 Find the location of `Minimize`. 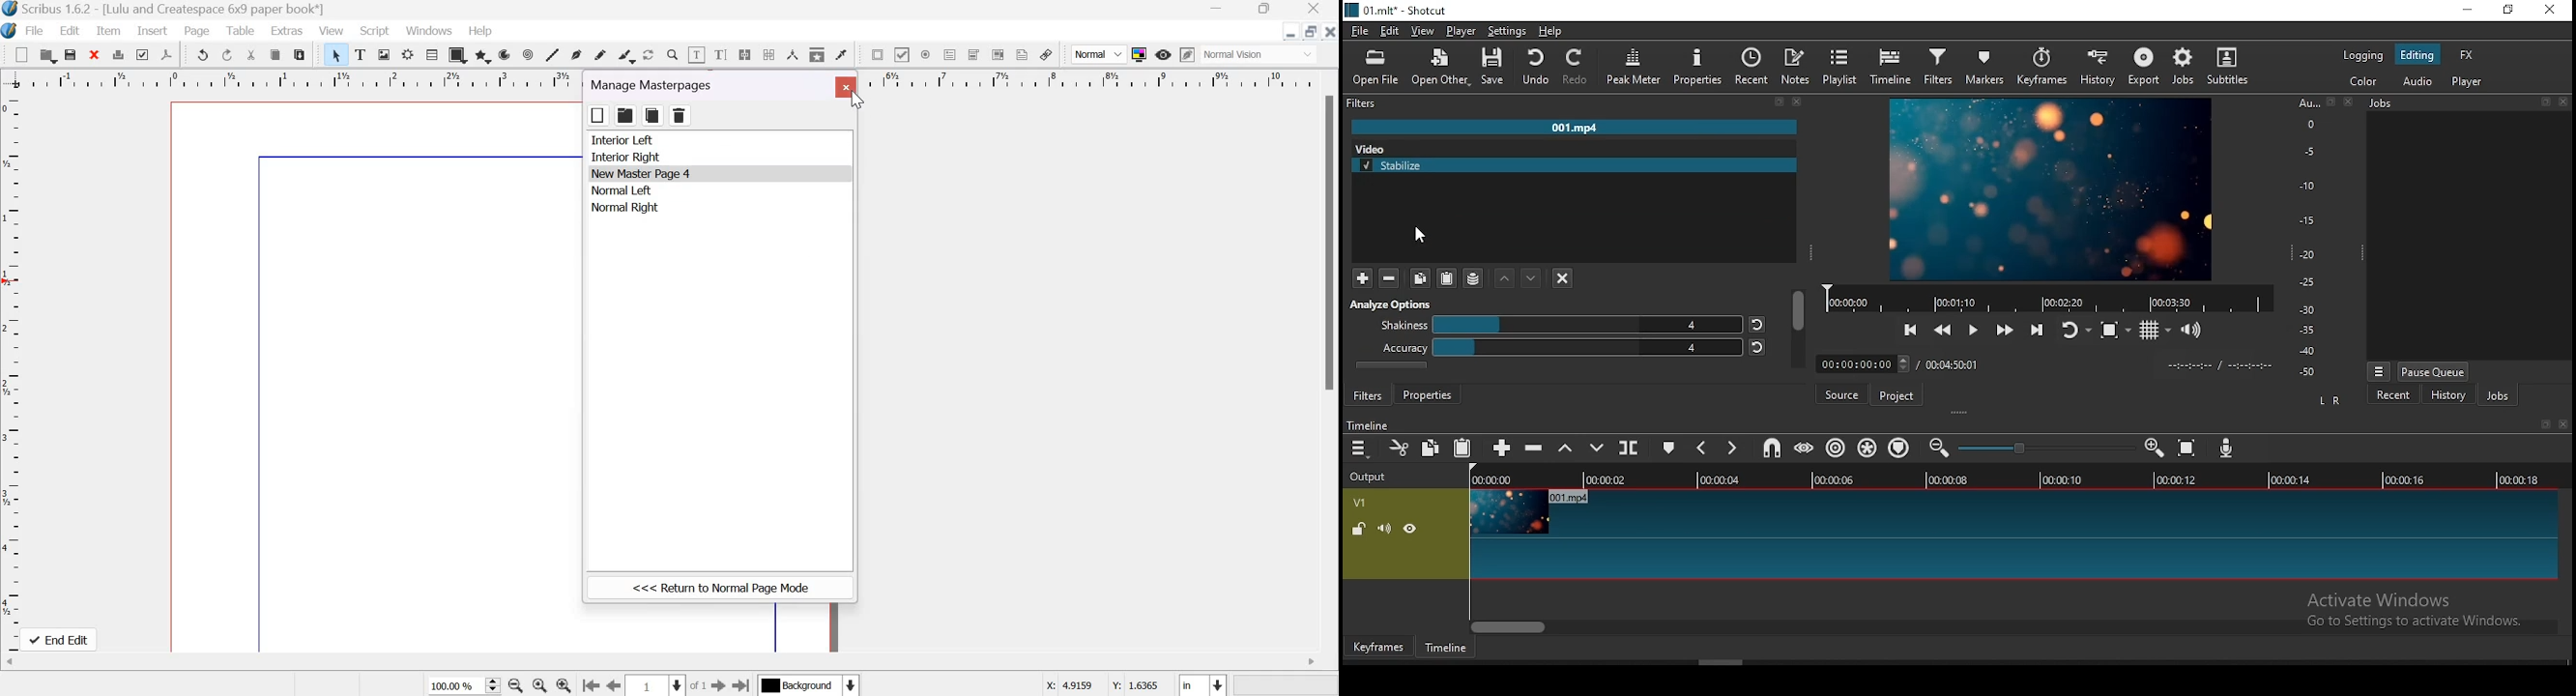

Minimize is located at coordinates (1215, 8).